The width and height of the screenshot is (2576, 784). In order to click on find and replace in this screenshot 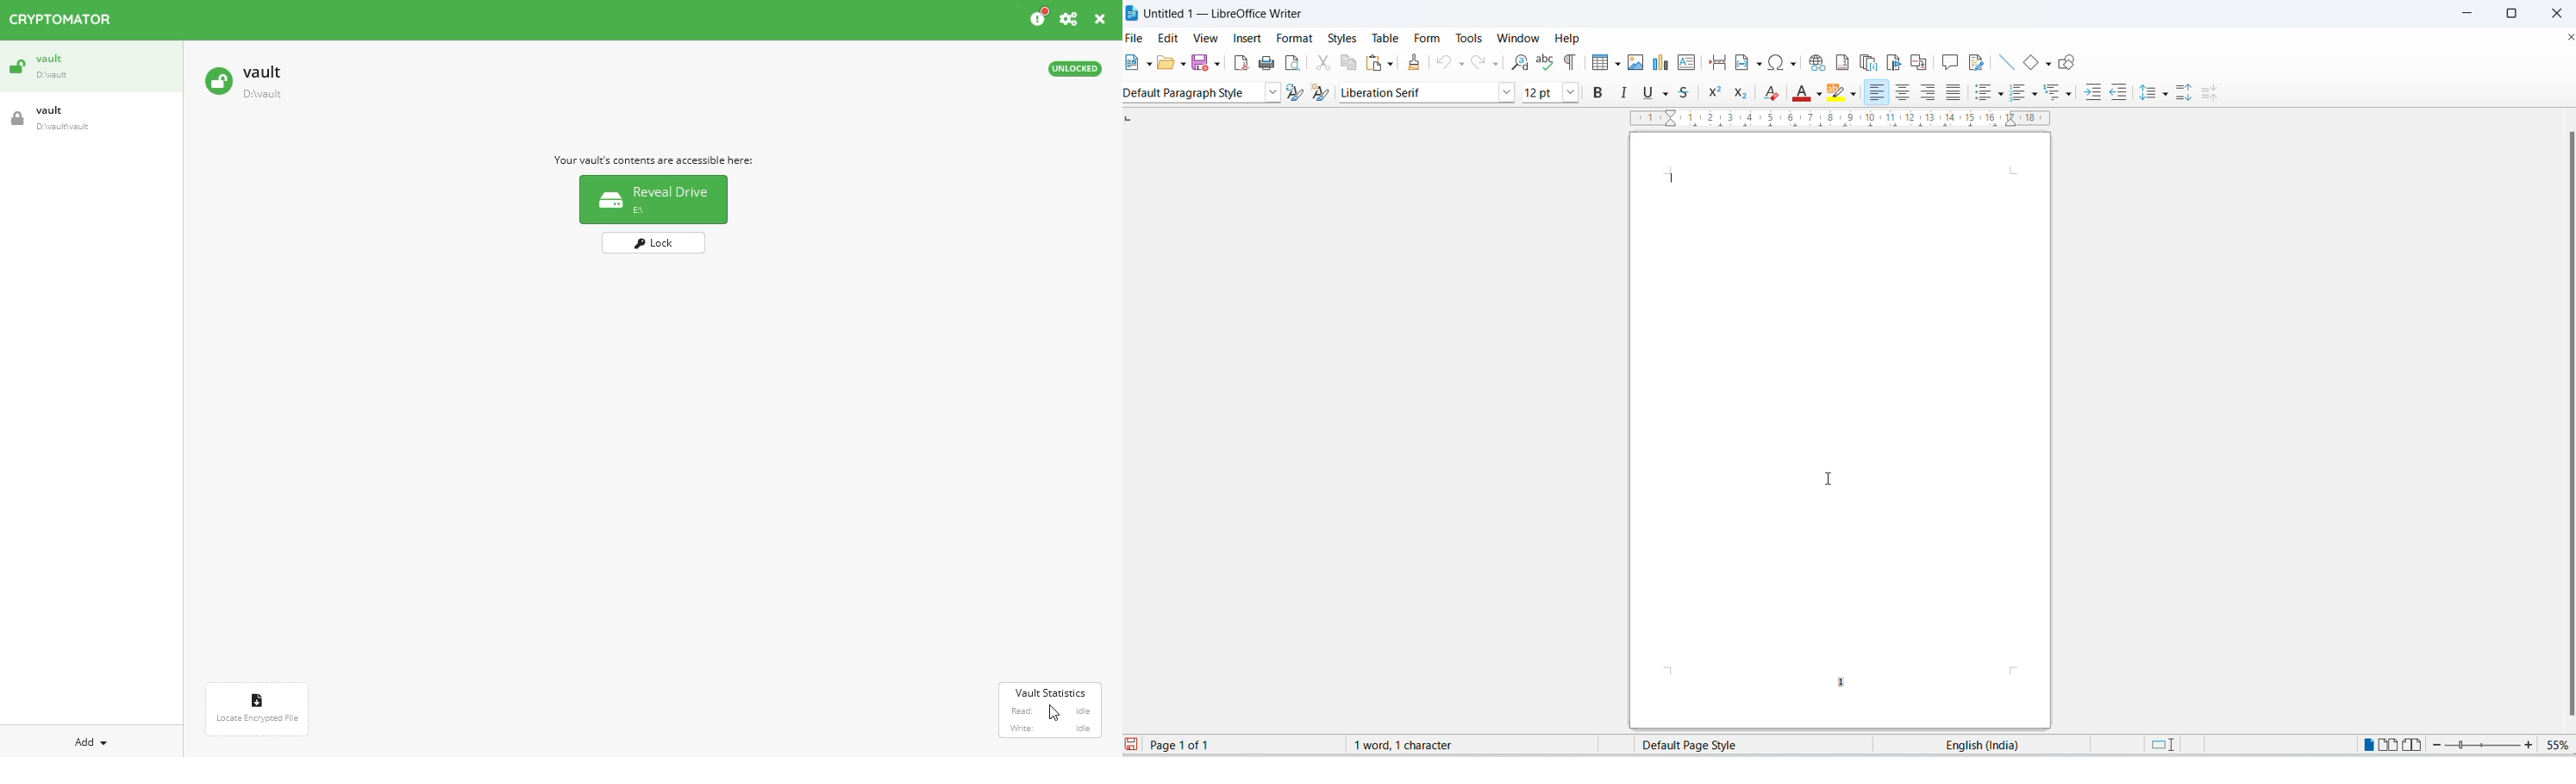, I will do `click(1520, 63)`.